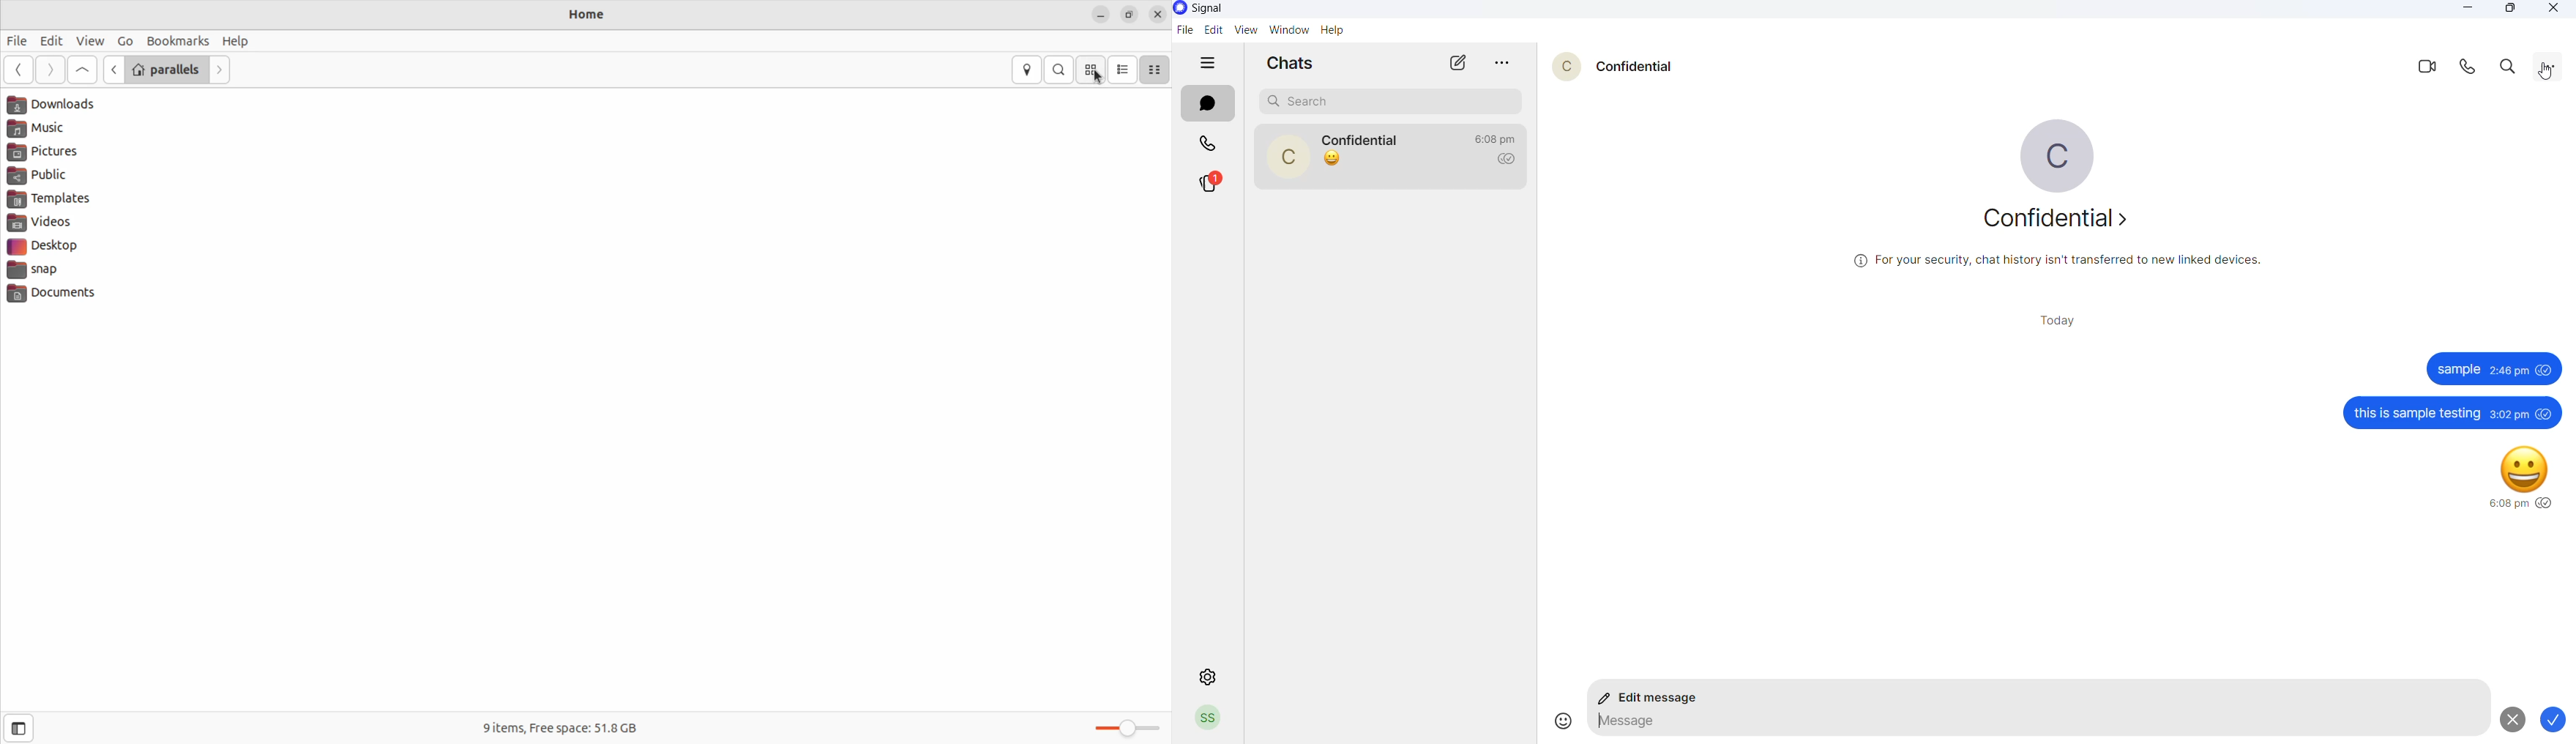 The image size is (2576, 756). What do you see at coordinates (1496, 138) in the screenshot?
I see `last message time` at bounding box center [1496, 138].